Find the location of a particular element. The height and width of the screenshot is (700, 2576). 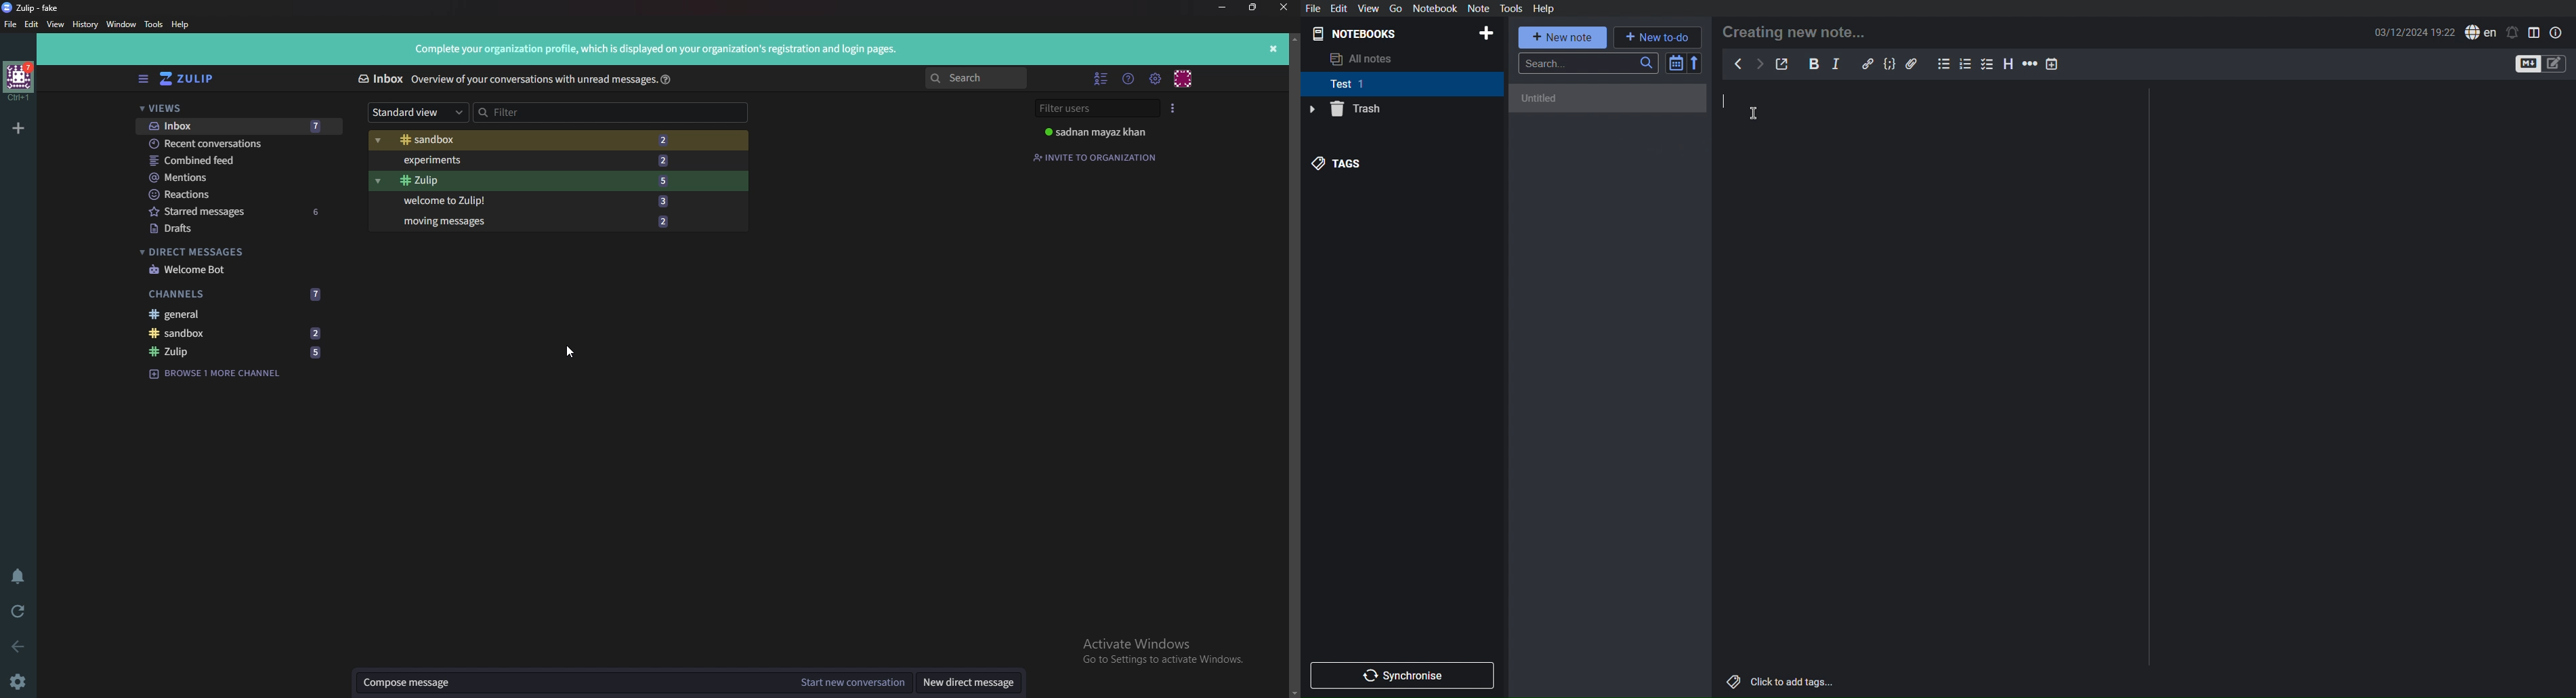

Search is located at coordinates (976, 79).